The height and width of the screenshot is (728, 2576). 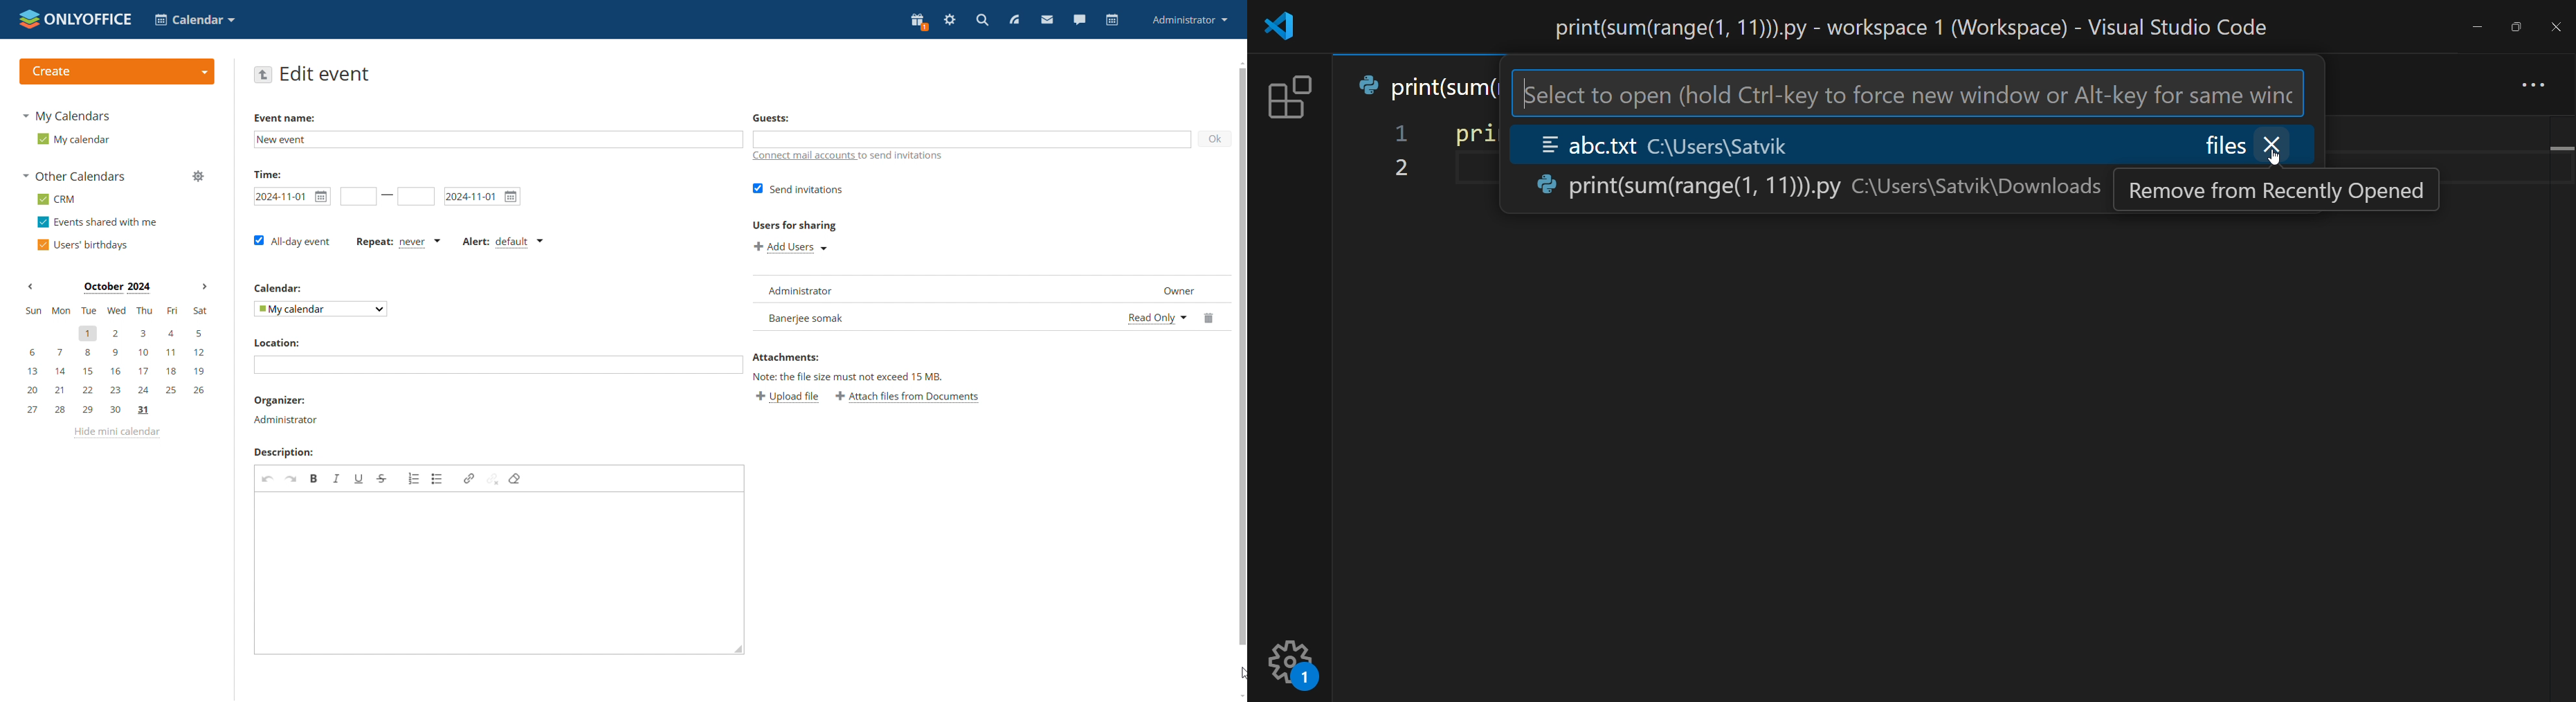 What do you see at coordinates (2278, 190) in the screenshot?
I see `remove from recently opened` at bounding box center [2278, 190].